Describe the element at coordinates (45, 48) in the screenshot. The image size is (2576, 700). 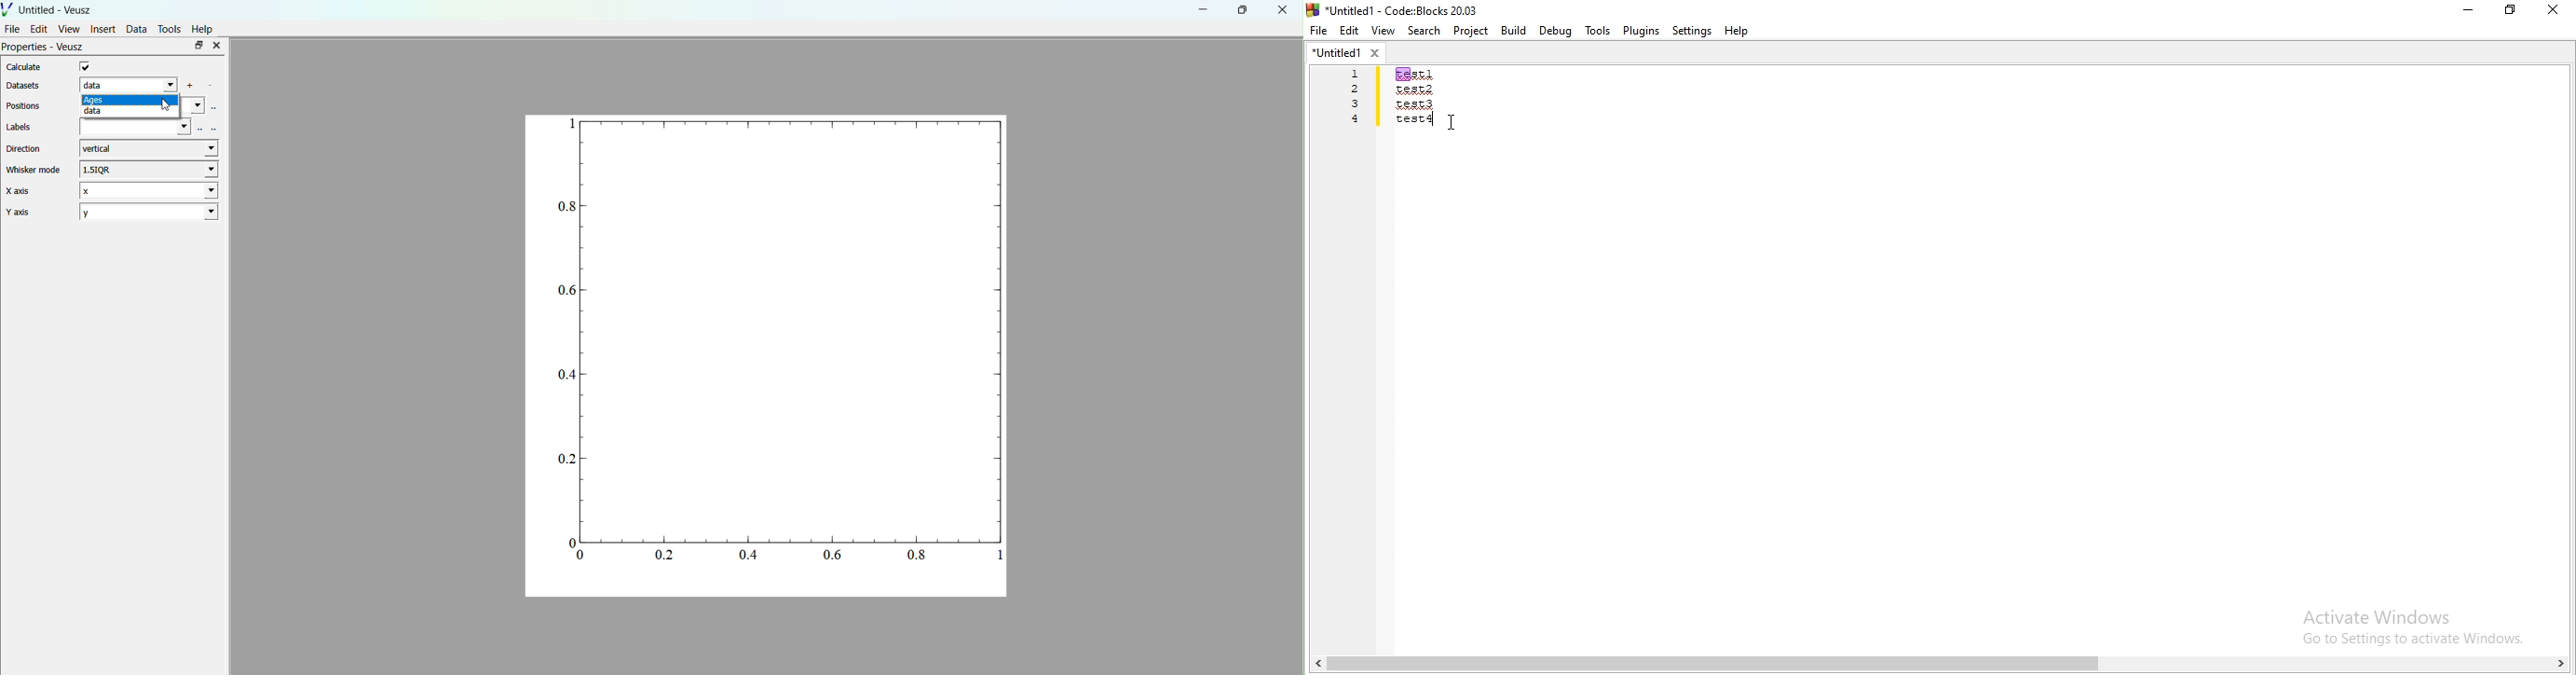
I see `Properties - Veusz` at that location.